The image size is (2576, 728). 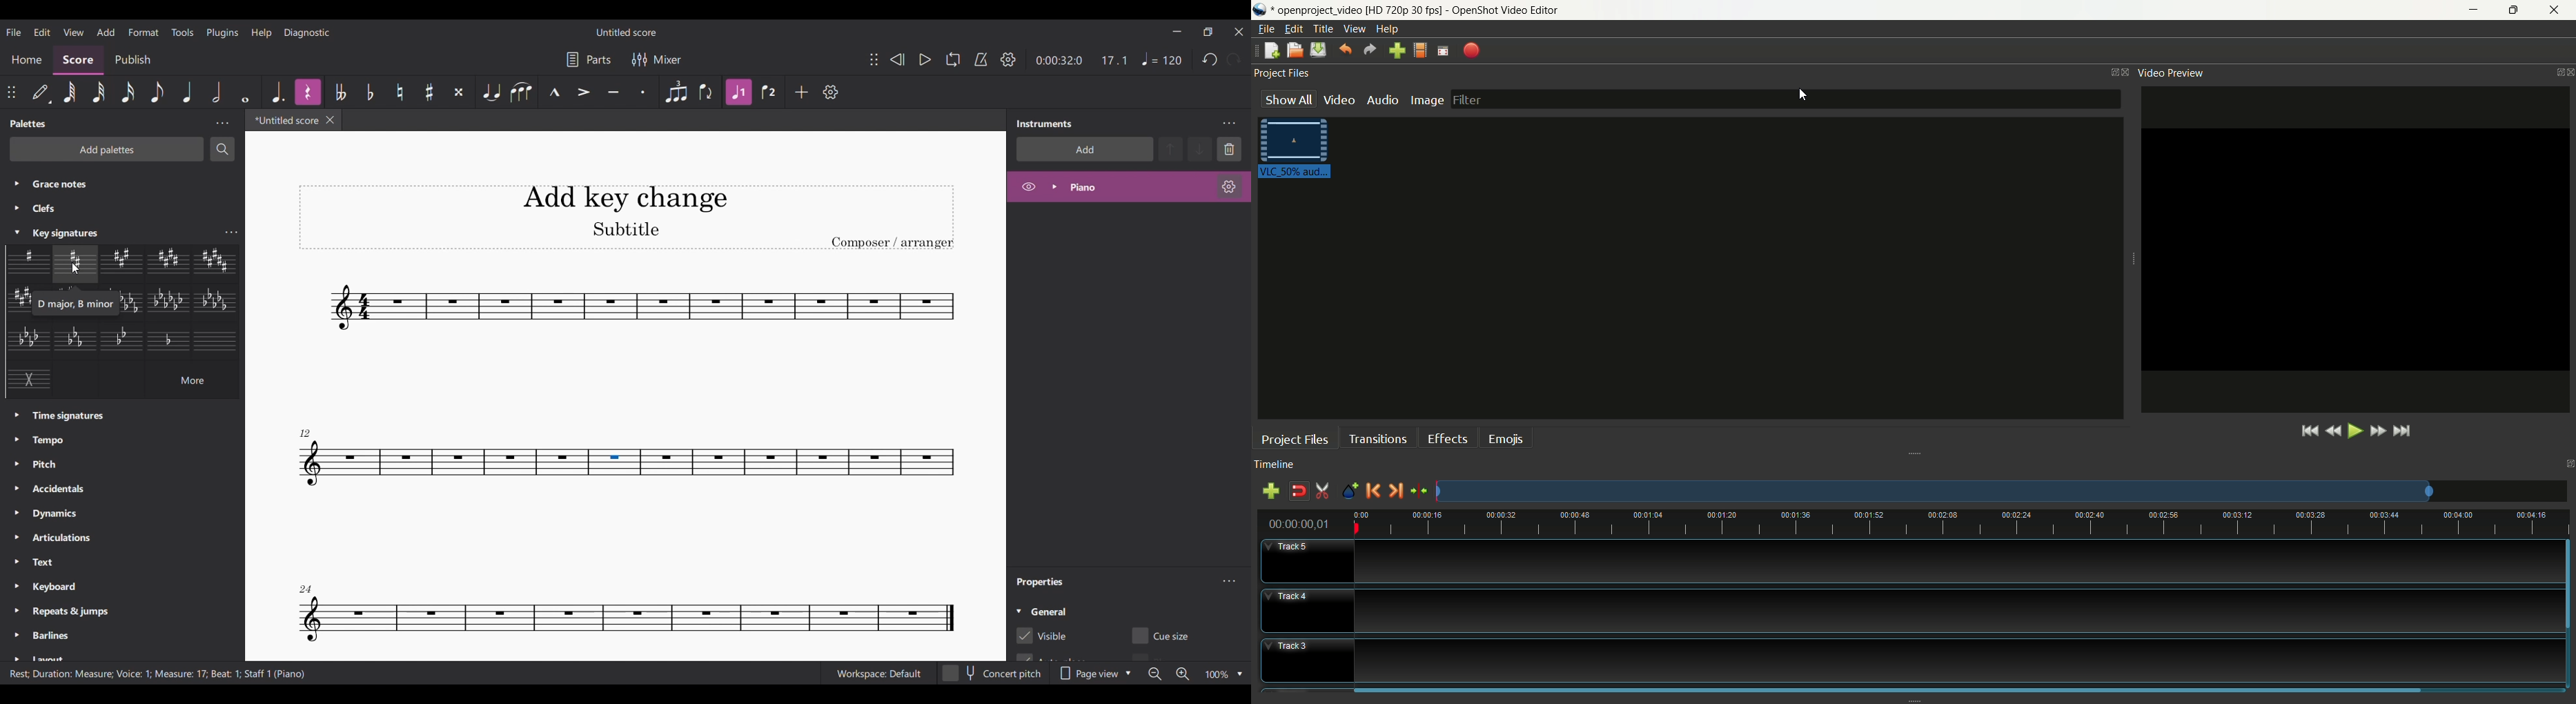 I want to click on Current zoom factor, so click(x=1217, y=675).